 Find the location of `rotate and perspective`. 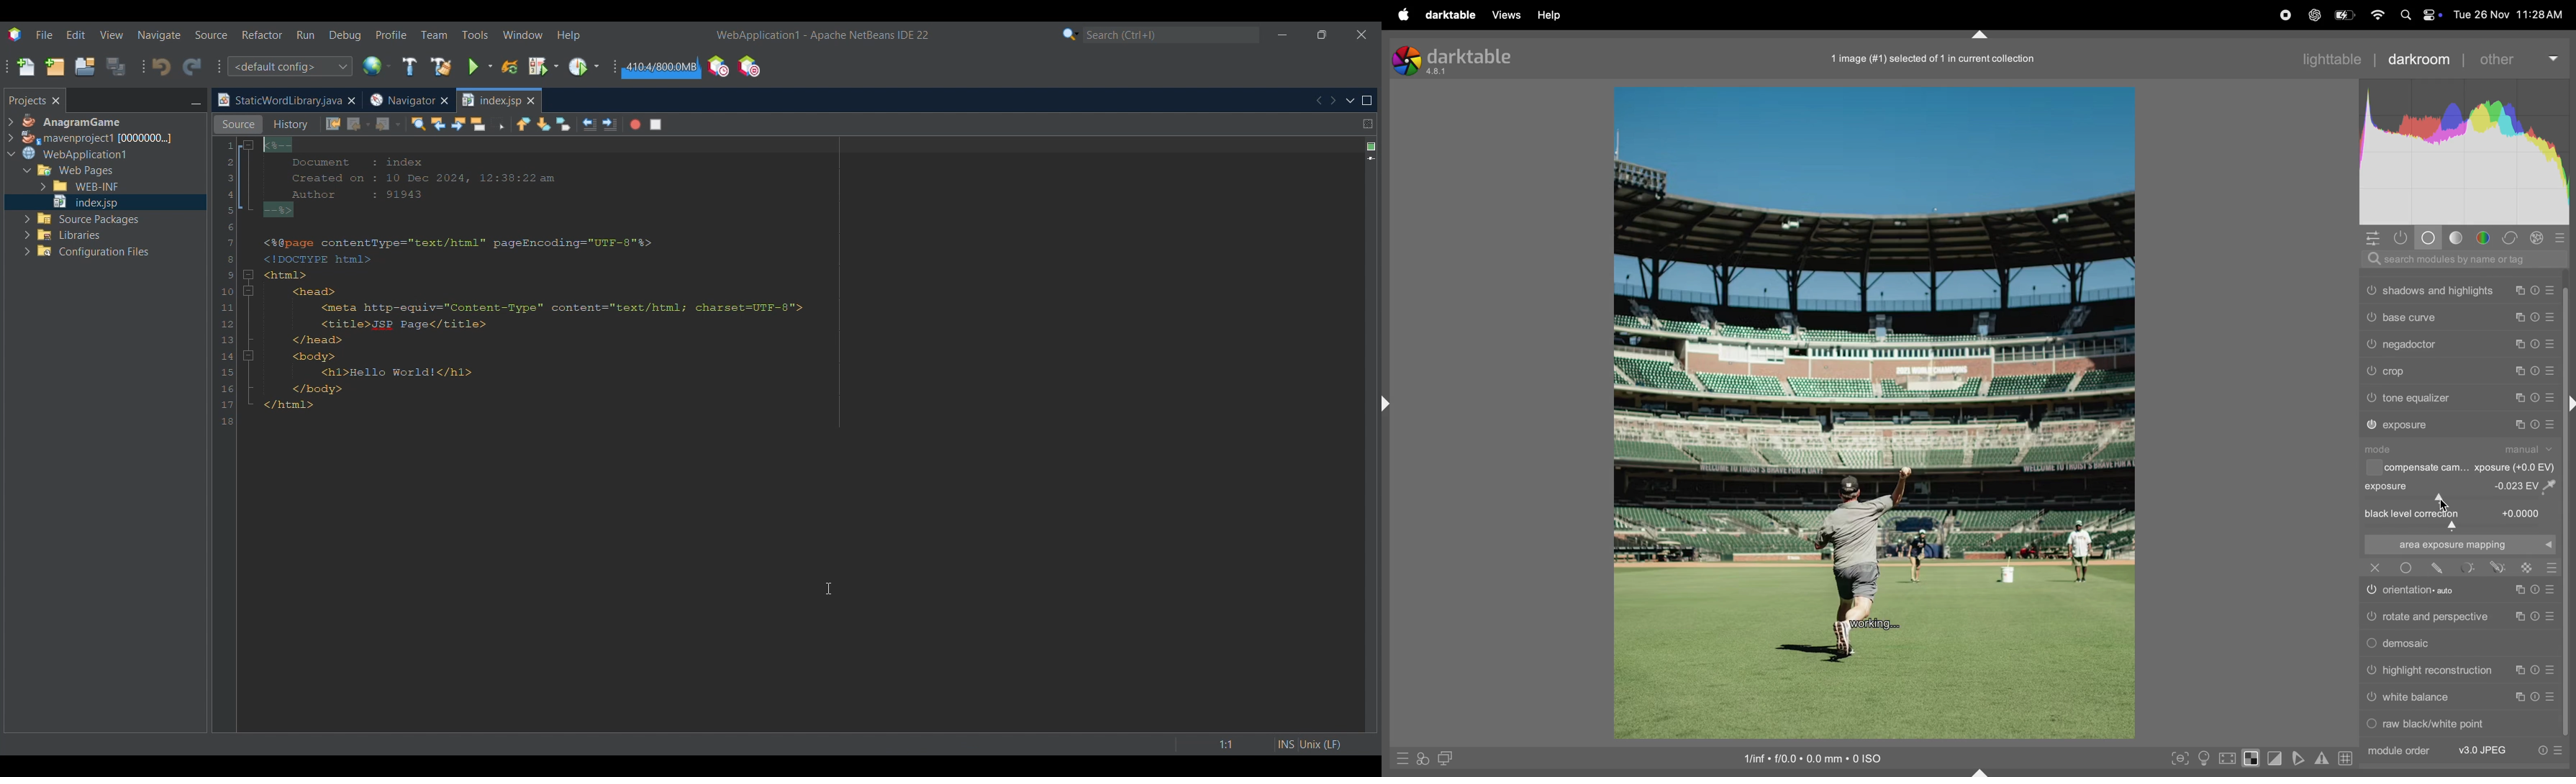

rotate and perspective is located at coordinates (2436, 616).